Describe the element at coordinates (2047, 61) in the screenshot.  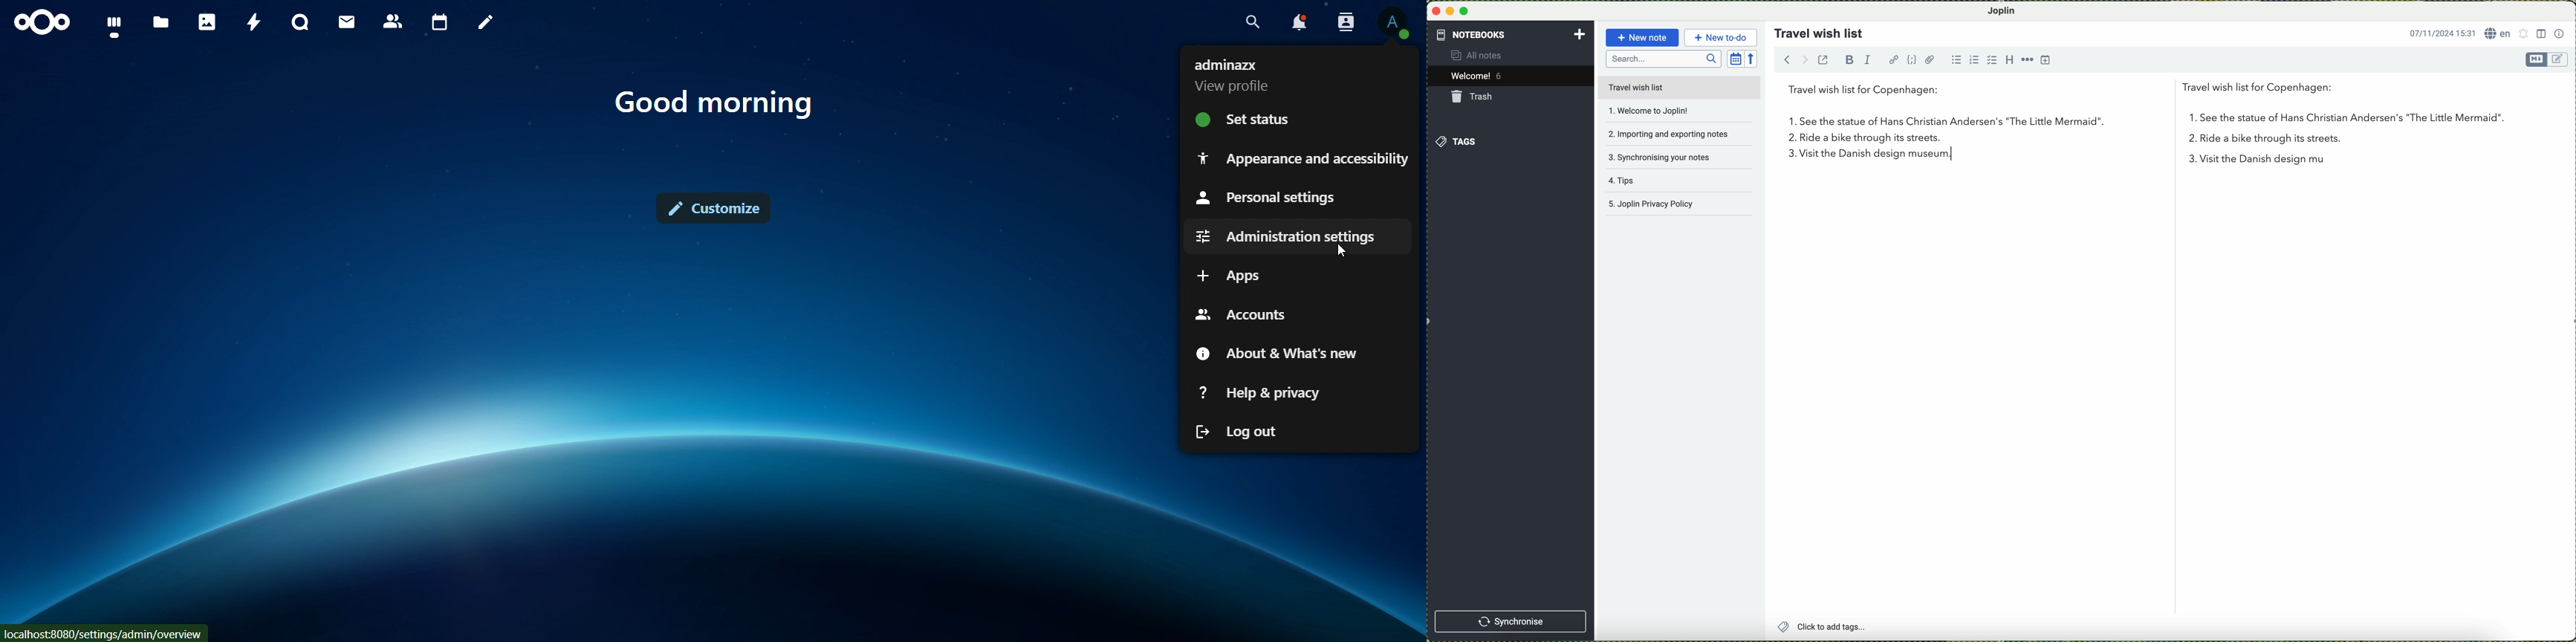
I see `insert time` at that location.